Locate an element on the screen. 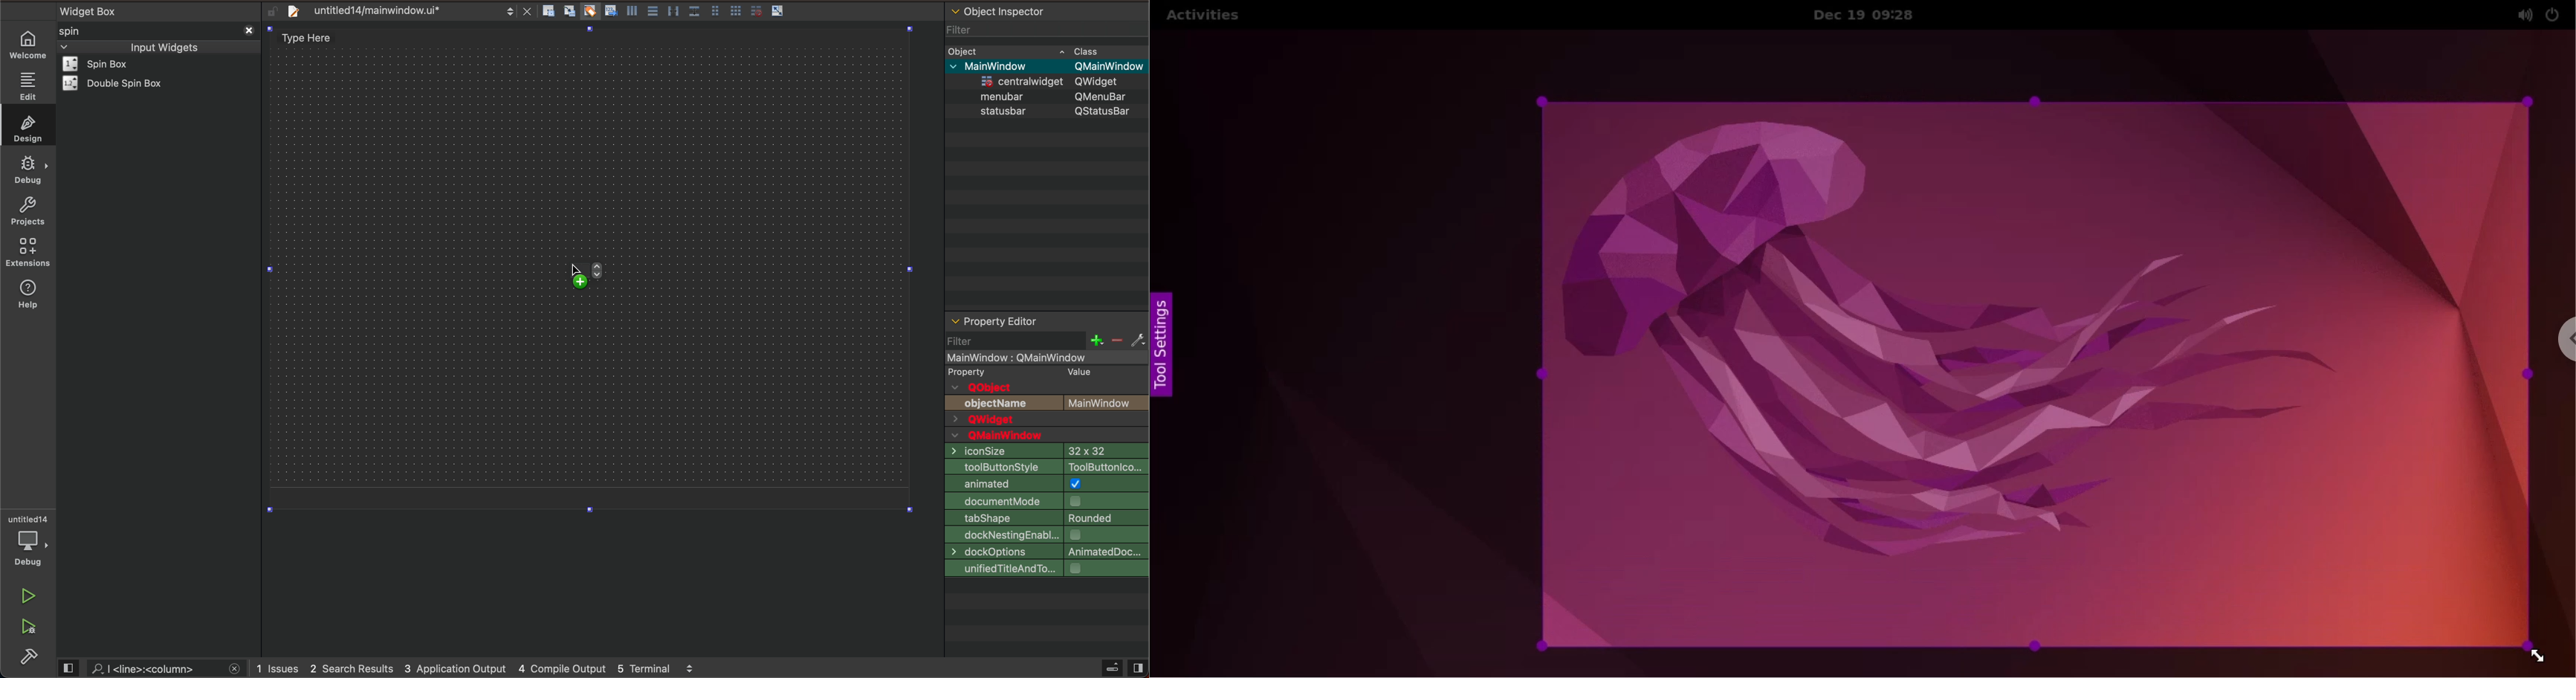  help is located at coordinates (32, 299).